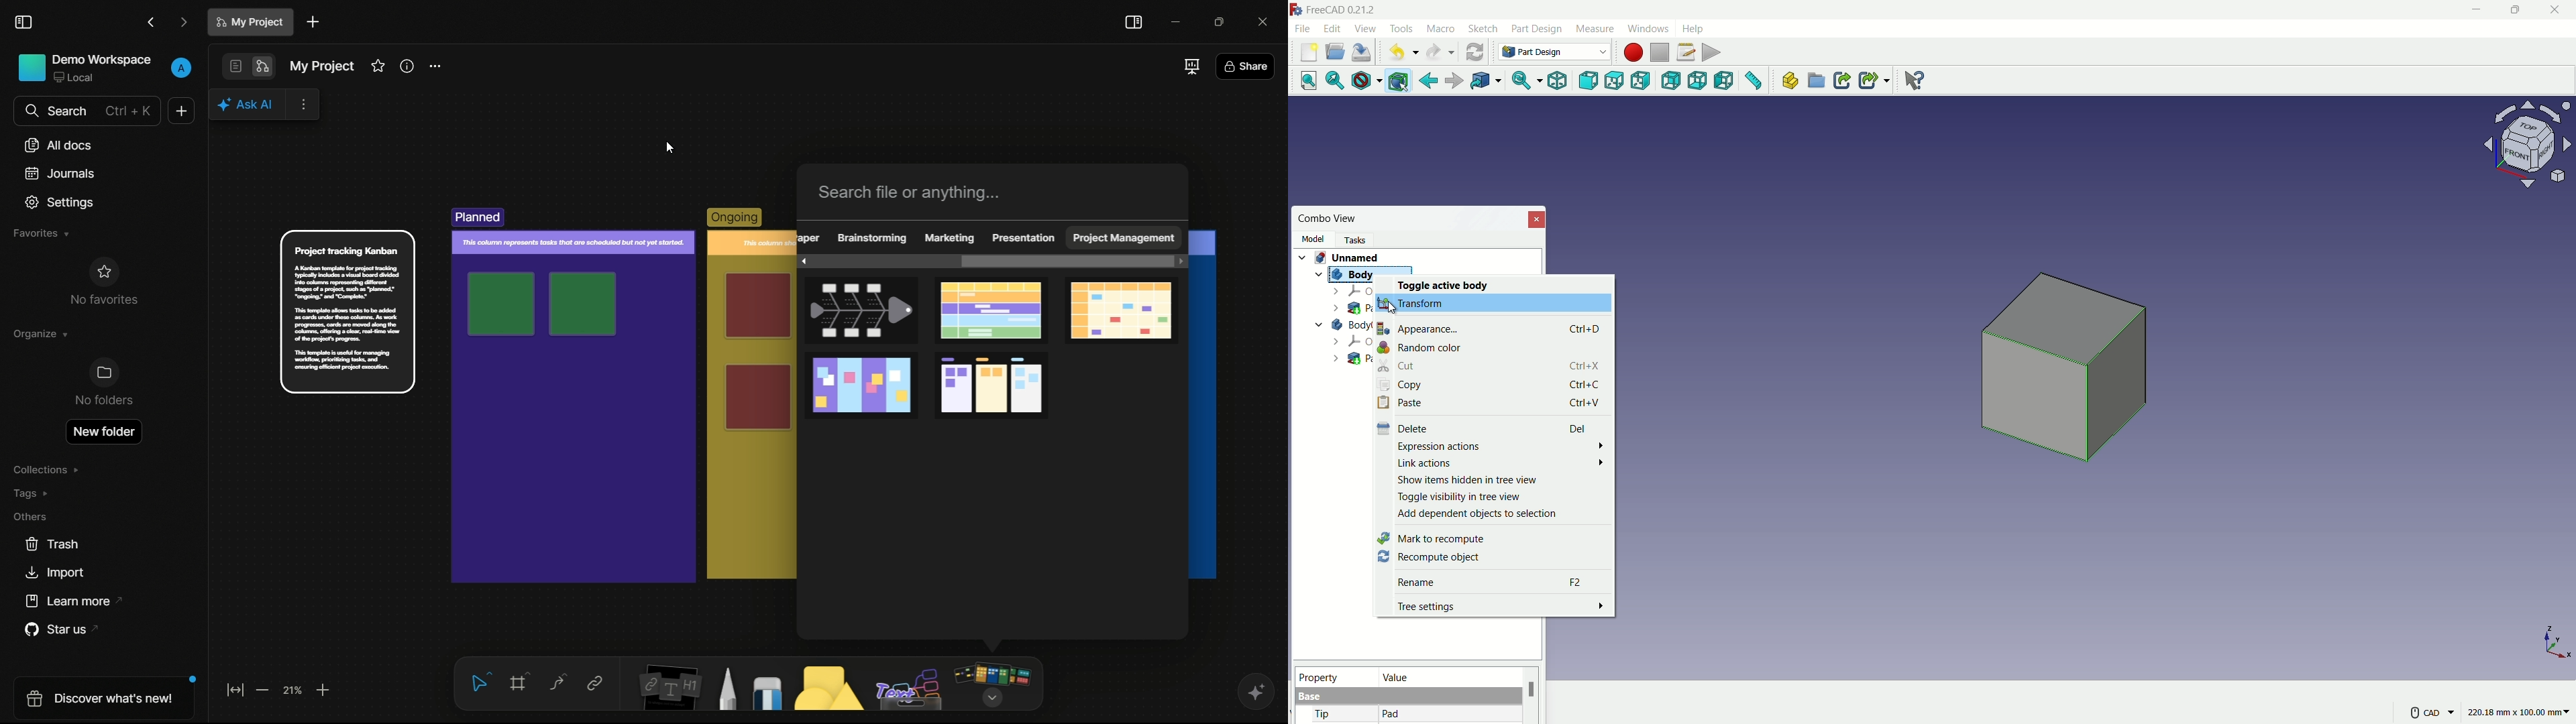 The width and height of the screenshot is (2576, 728). Describe the element at coordinates (1499, 446) in the screenshot. I see `Expression actions` at that location.